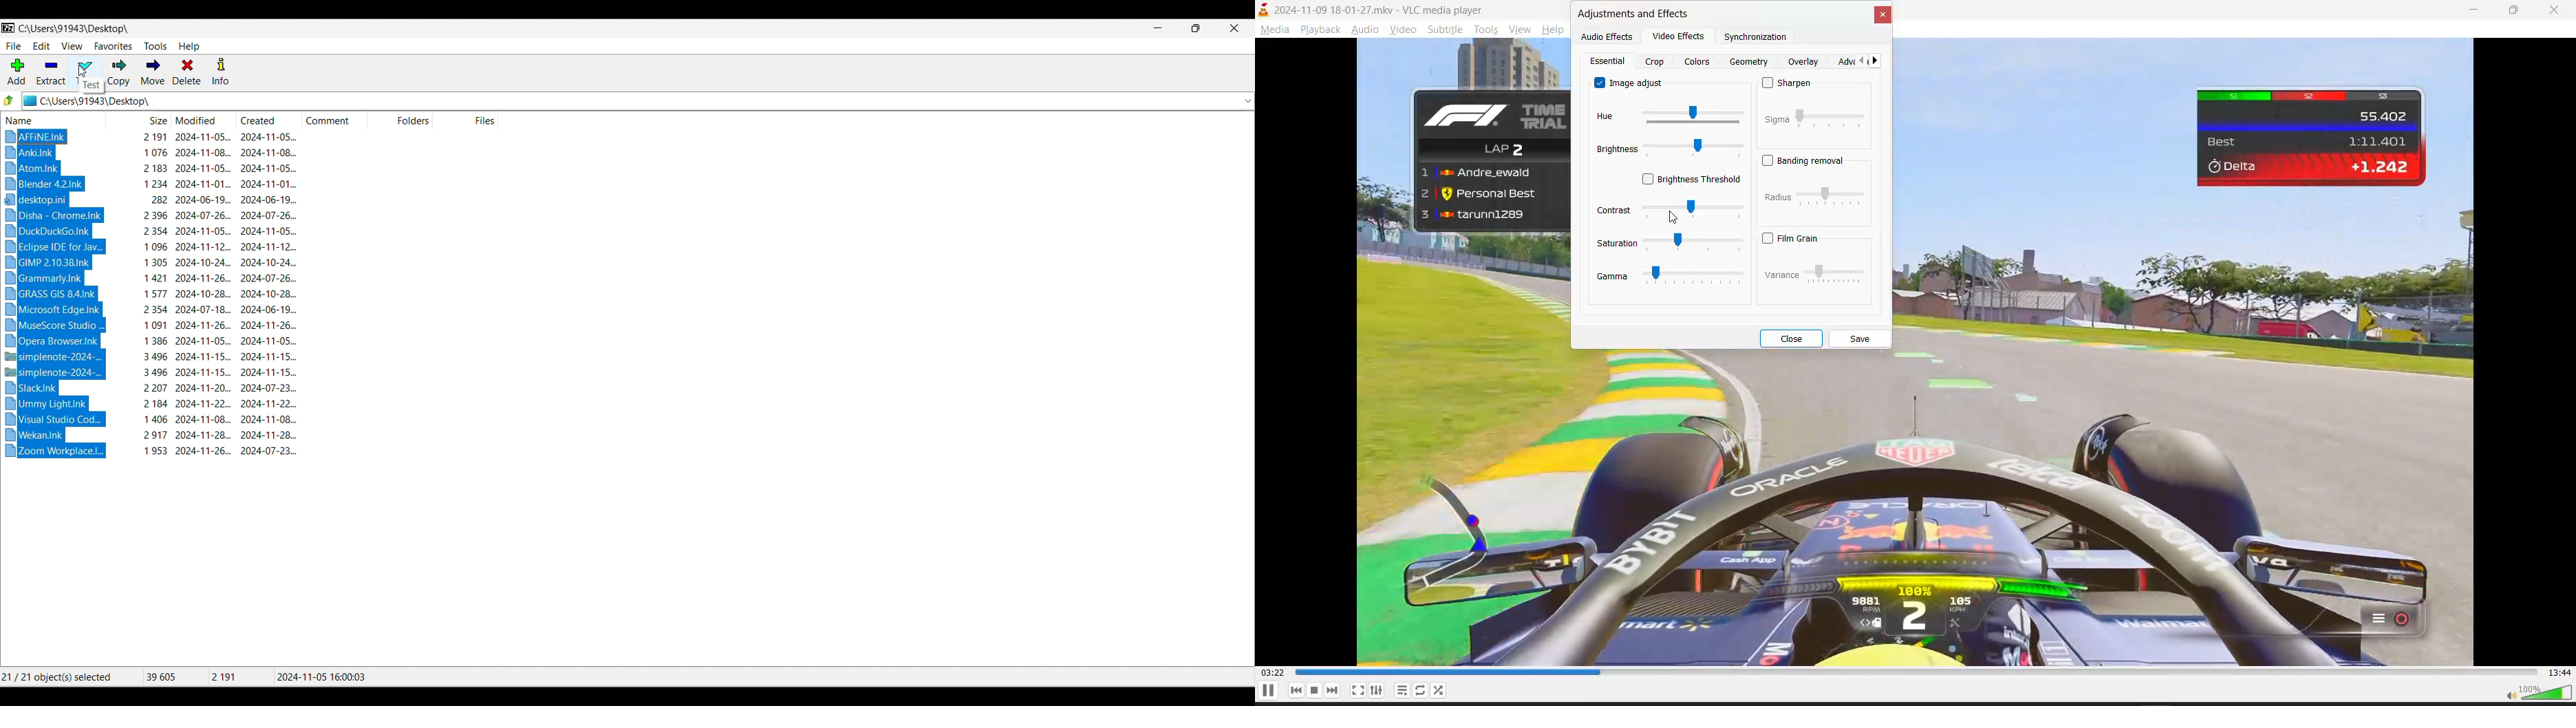 The image size is (2576, 728). What do you see at coordinates (137, 119) in the screenshot?
I see `Size column` at bounding box center [137, 119].